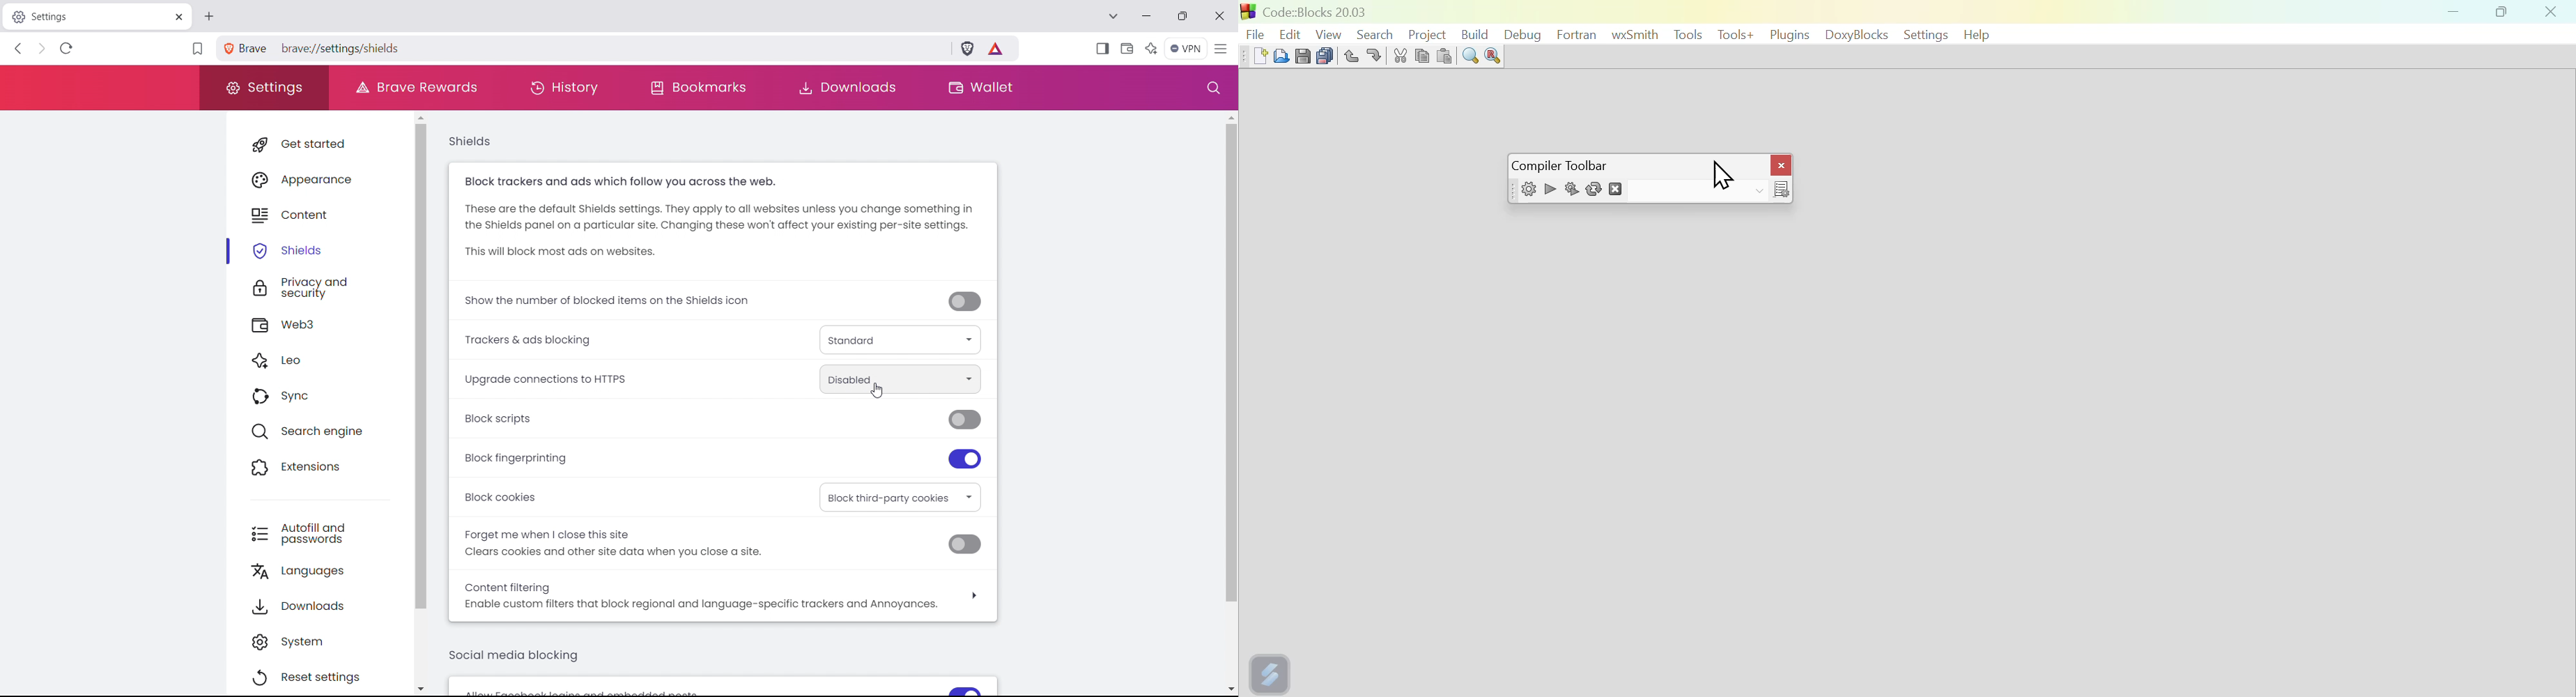 This screenshot has width=2576, height=700. What do you see at coordinates (1980, 34) in the screenshot?
I see `Help` at bounding box center [1980, 34].